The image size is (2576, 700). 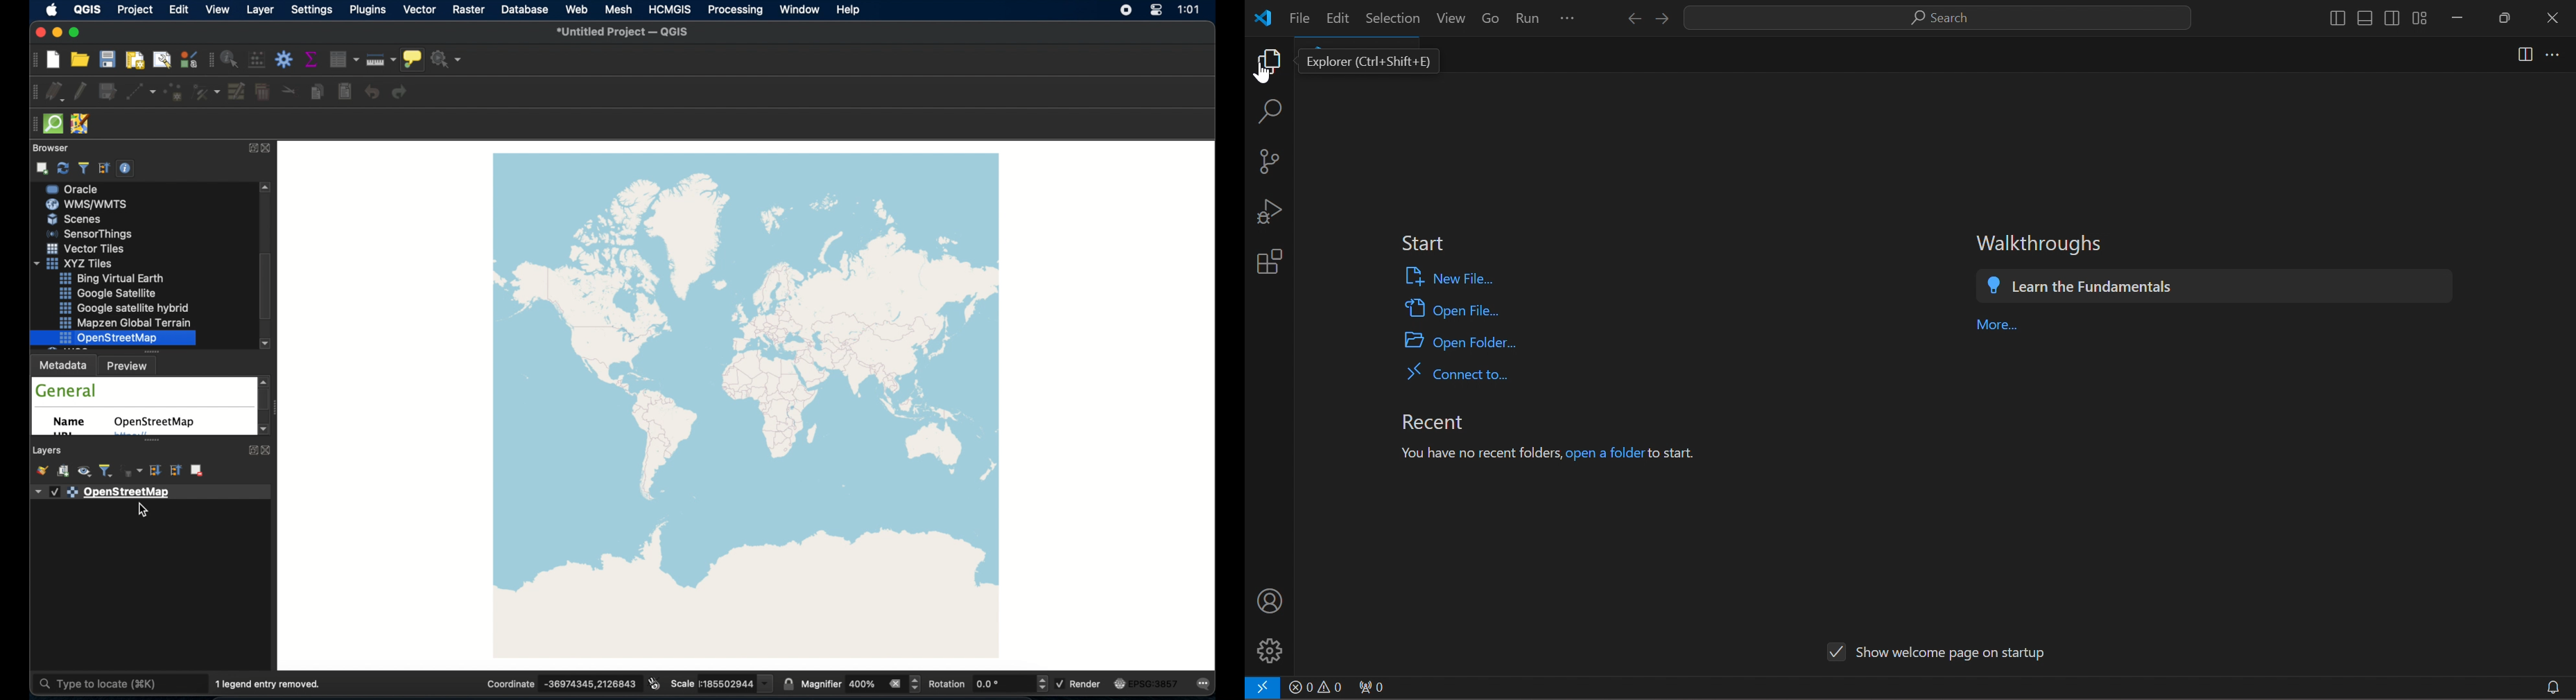 What do you see at coordinates (1298, 19) in the screenshot?
I see `file` at bounding box center [1298, 19].